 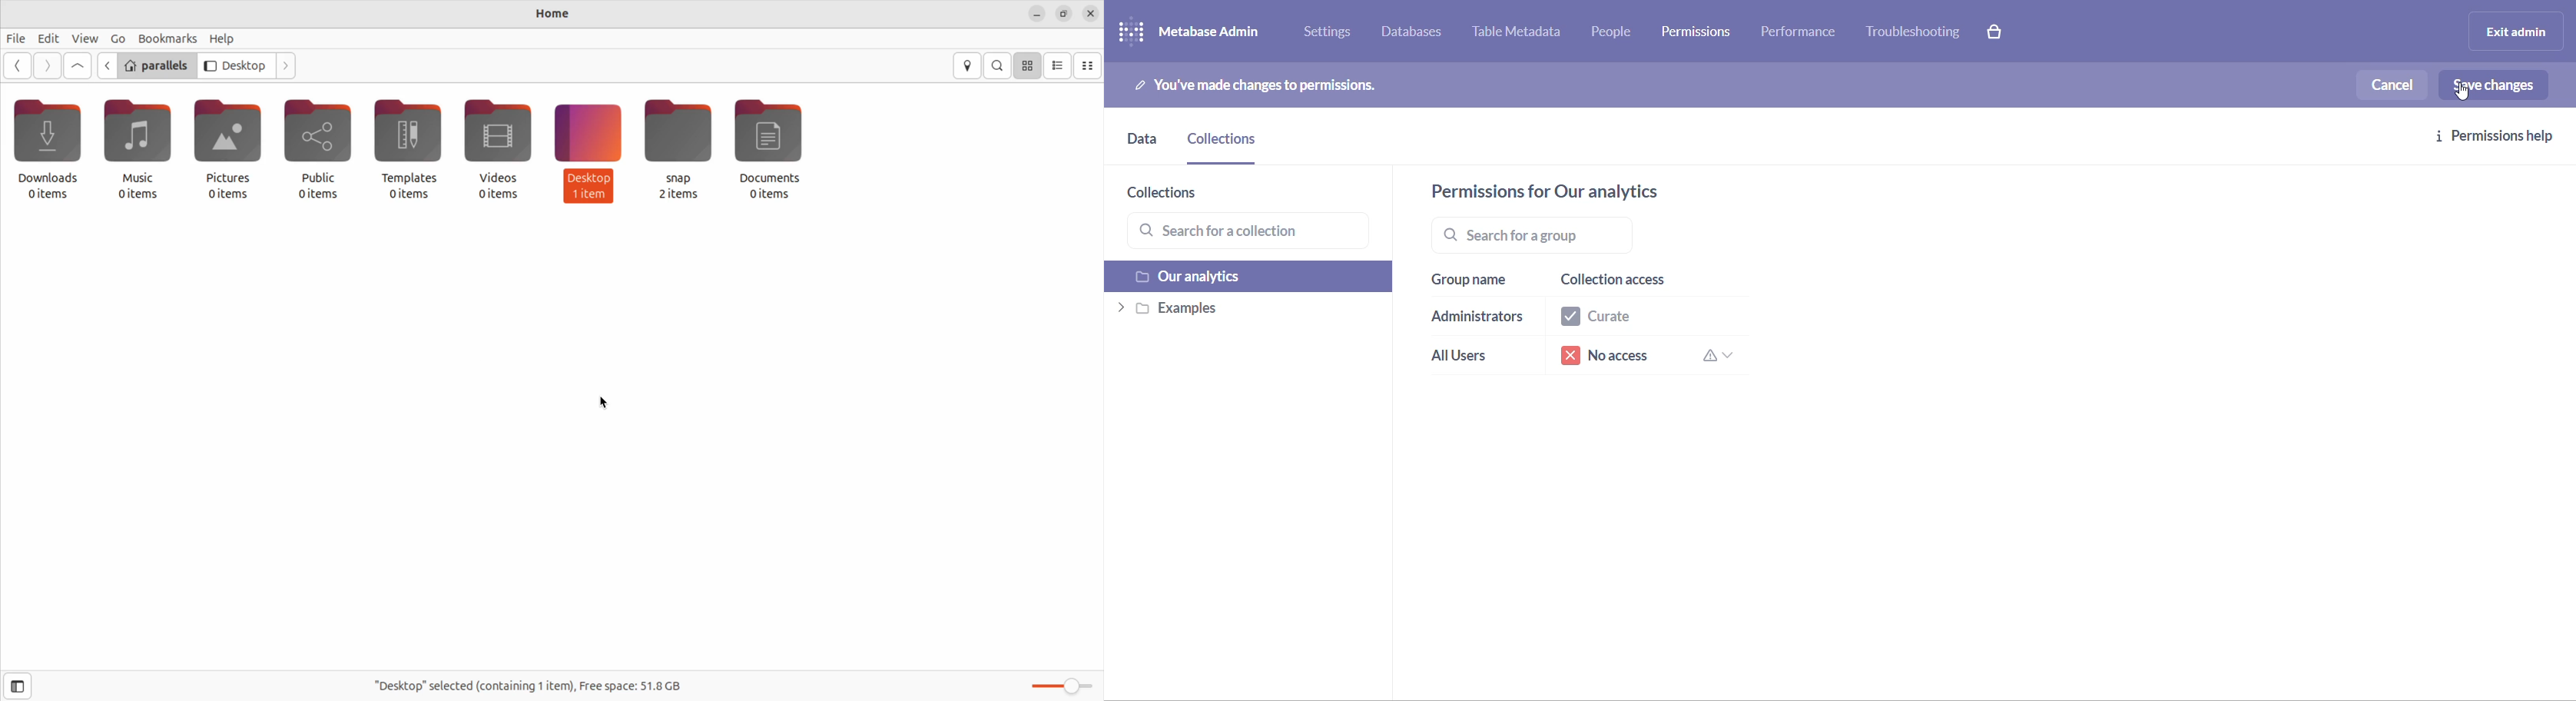 What do you see at coordinates (1649, 312) in the screenshot?
I see `access level` at bounding box center [1649, 312].